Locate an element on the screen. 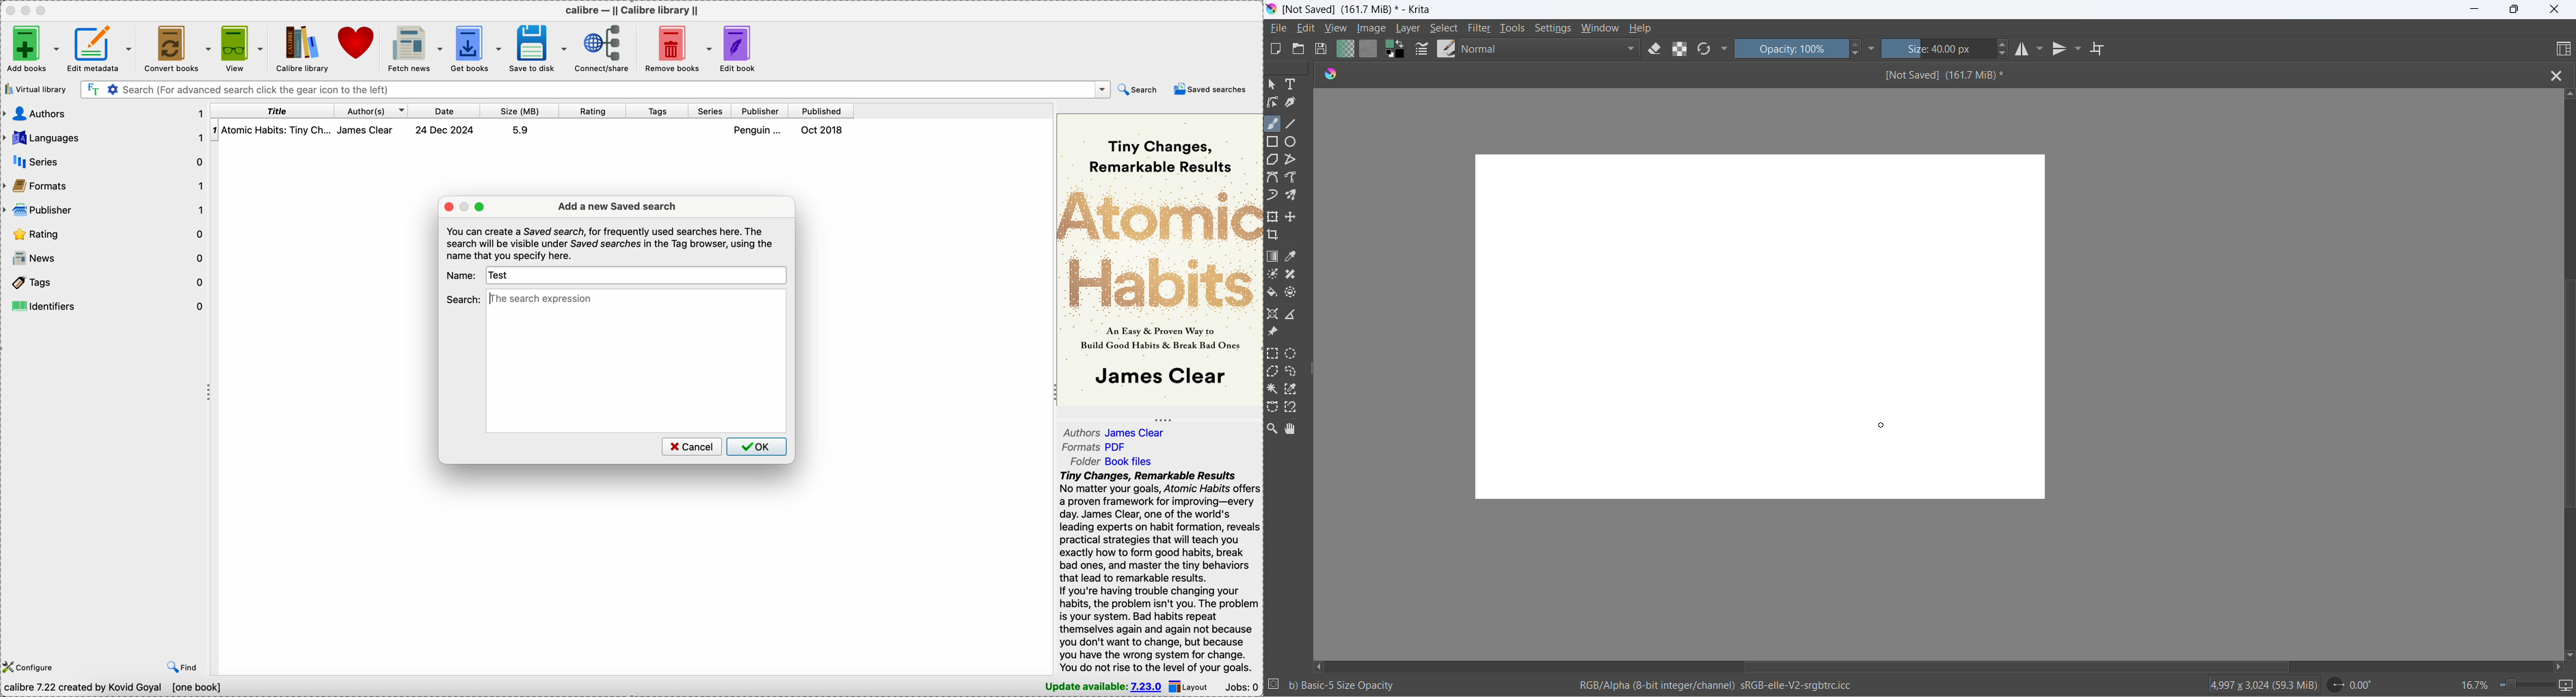 The width and height of the screenshot is (2576, 700). close is located at coordinates (2555, 10).